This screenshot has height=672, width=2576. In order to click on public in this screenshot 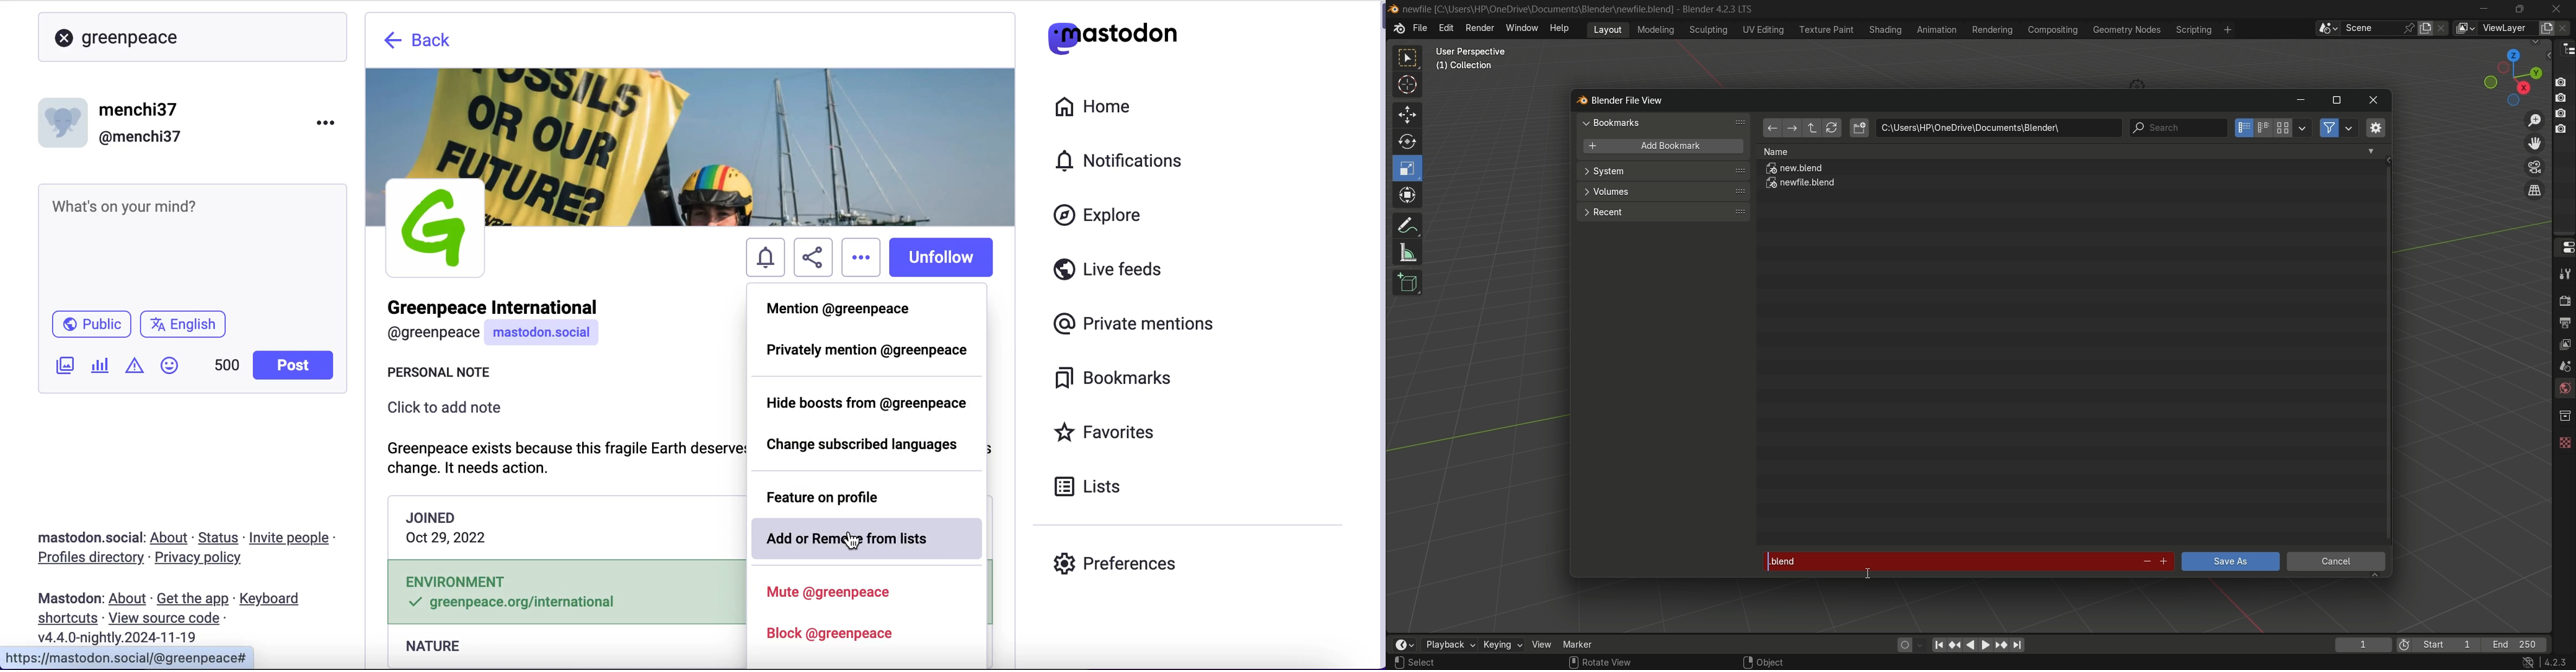, I will do `click(90, 327)`.